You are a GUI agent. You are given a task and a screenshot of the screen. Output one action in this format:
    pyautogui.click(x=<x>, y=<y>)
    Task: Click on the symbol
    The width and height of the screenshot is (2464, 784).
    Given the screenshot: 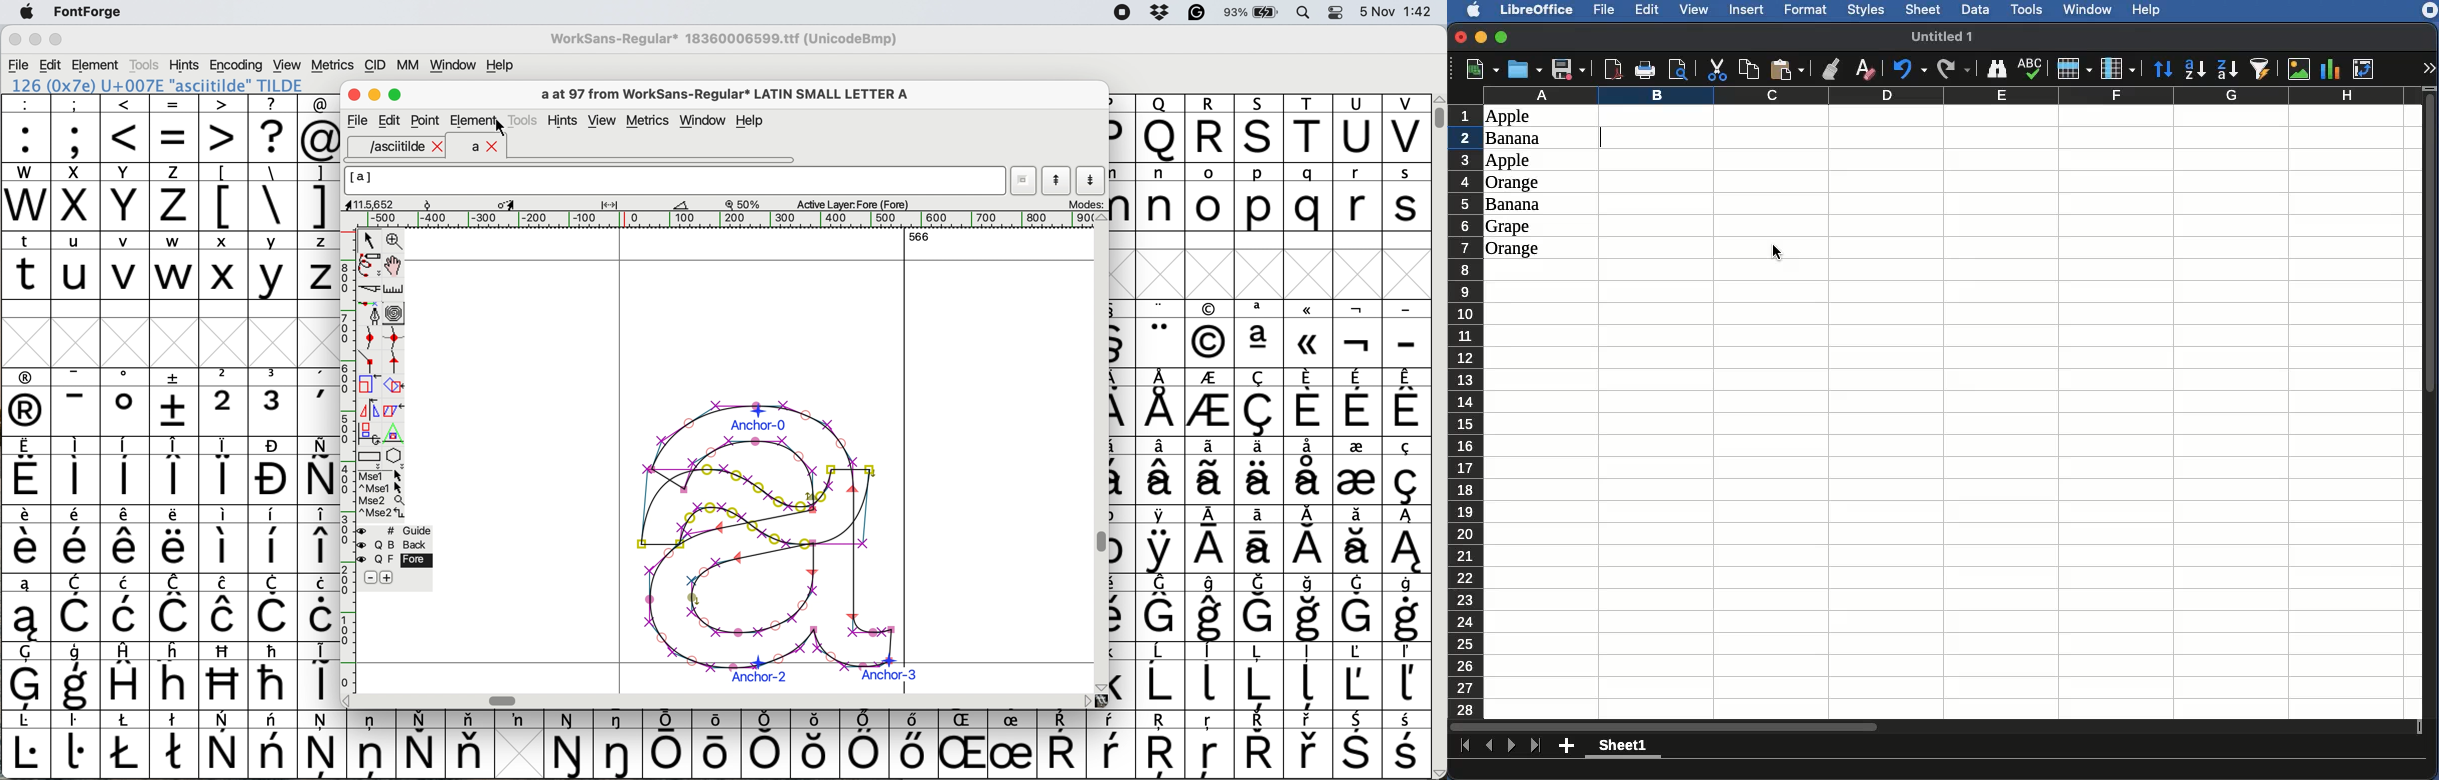 What is the action you would take?
    pyautogui.click(x=321, y=608)
    